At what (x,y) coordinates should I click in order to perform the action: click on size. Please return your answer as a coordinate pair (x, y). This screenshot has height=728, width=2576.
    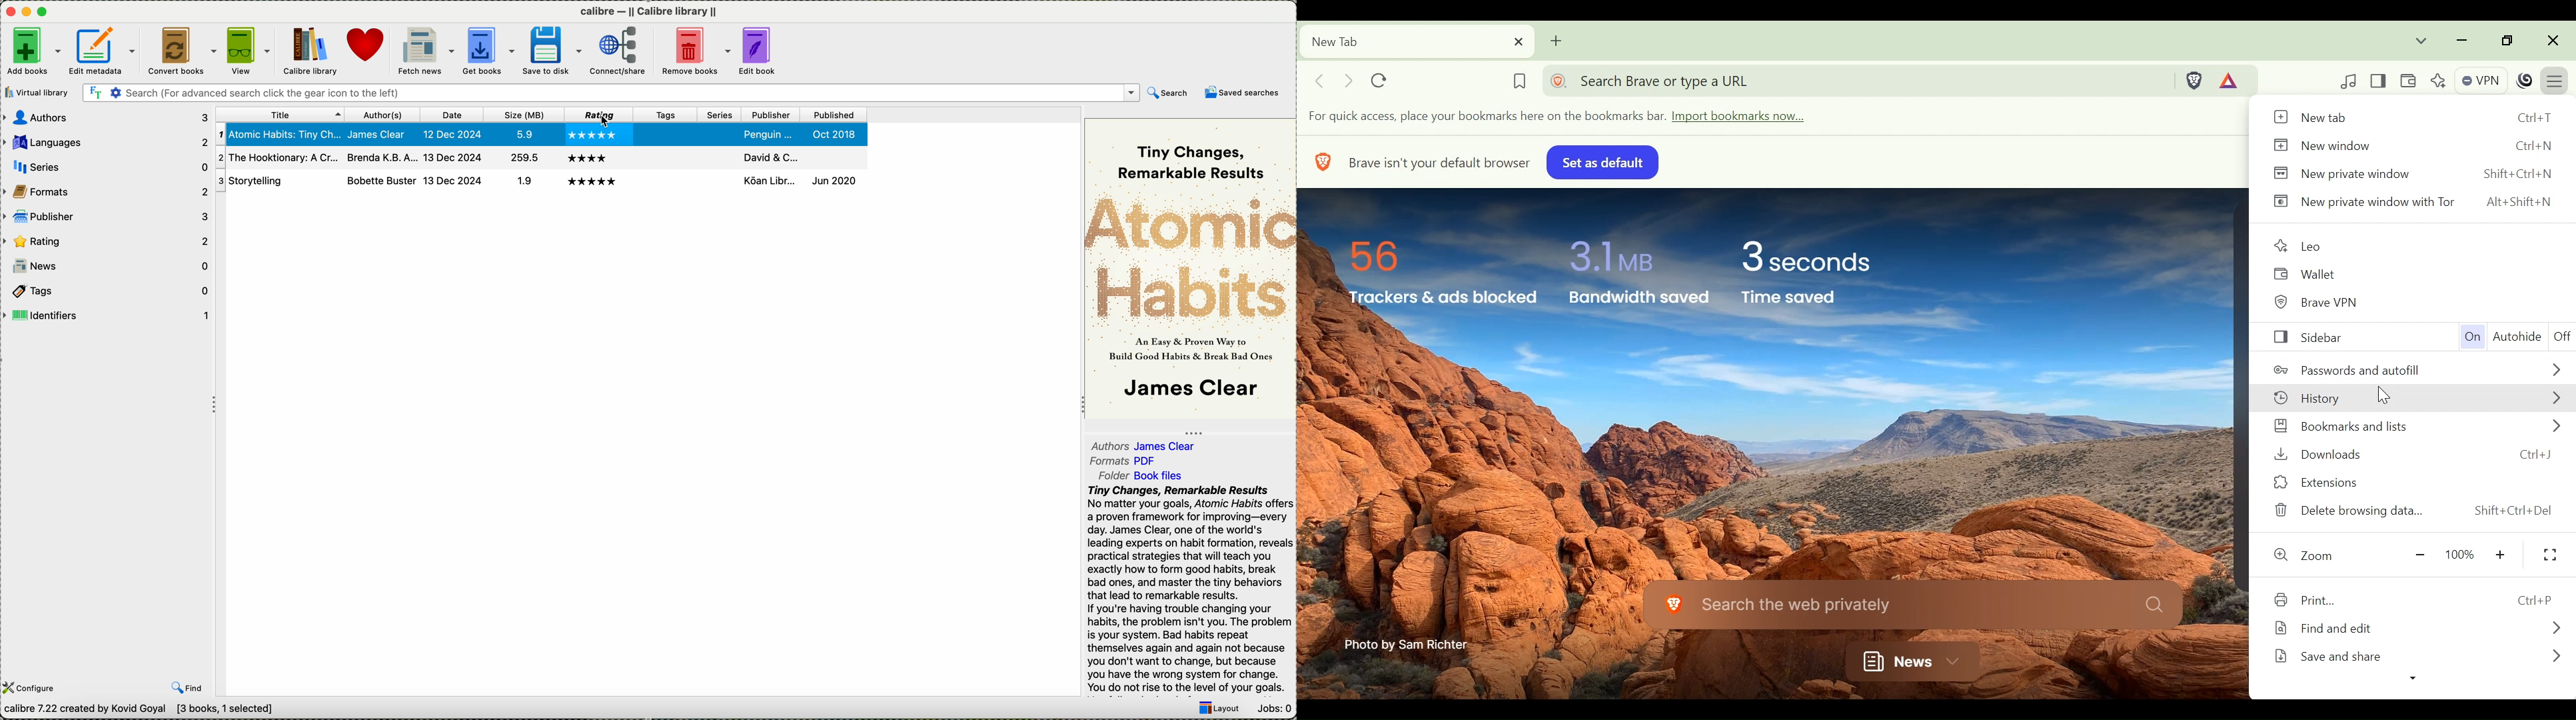
    Looking at the image, I should click on (523, 114).